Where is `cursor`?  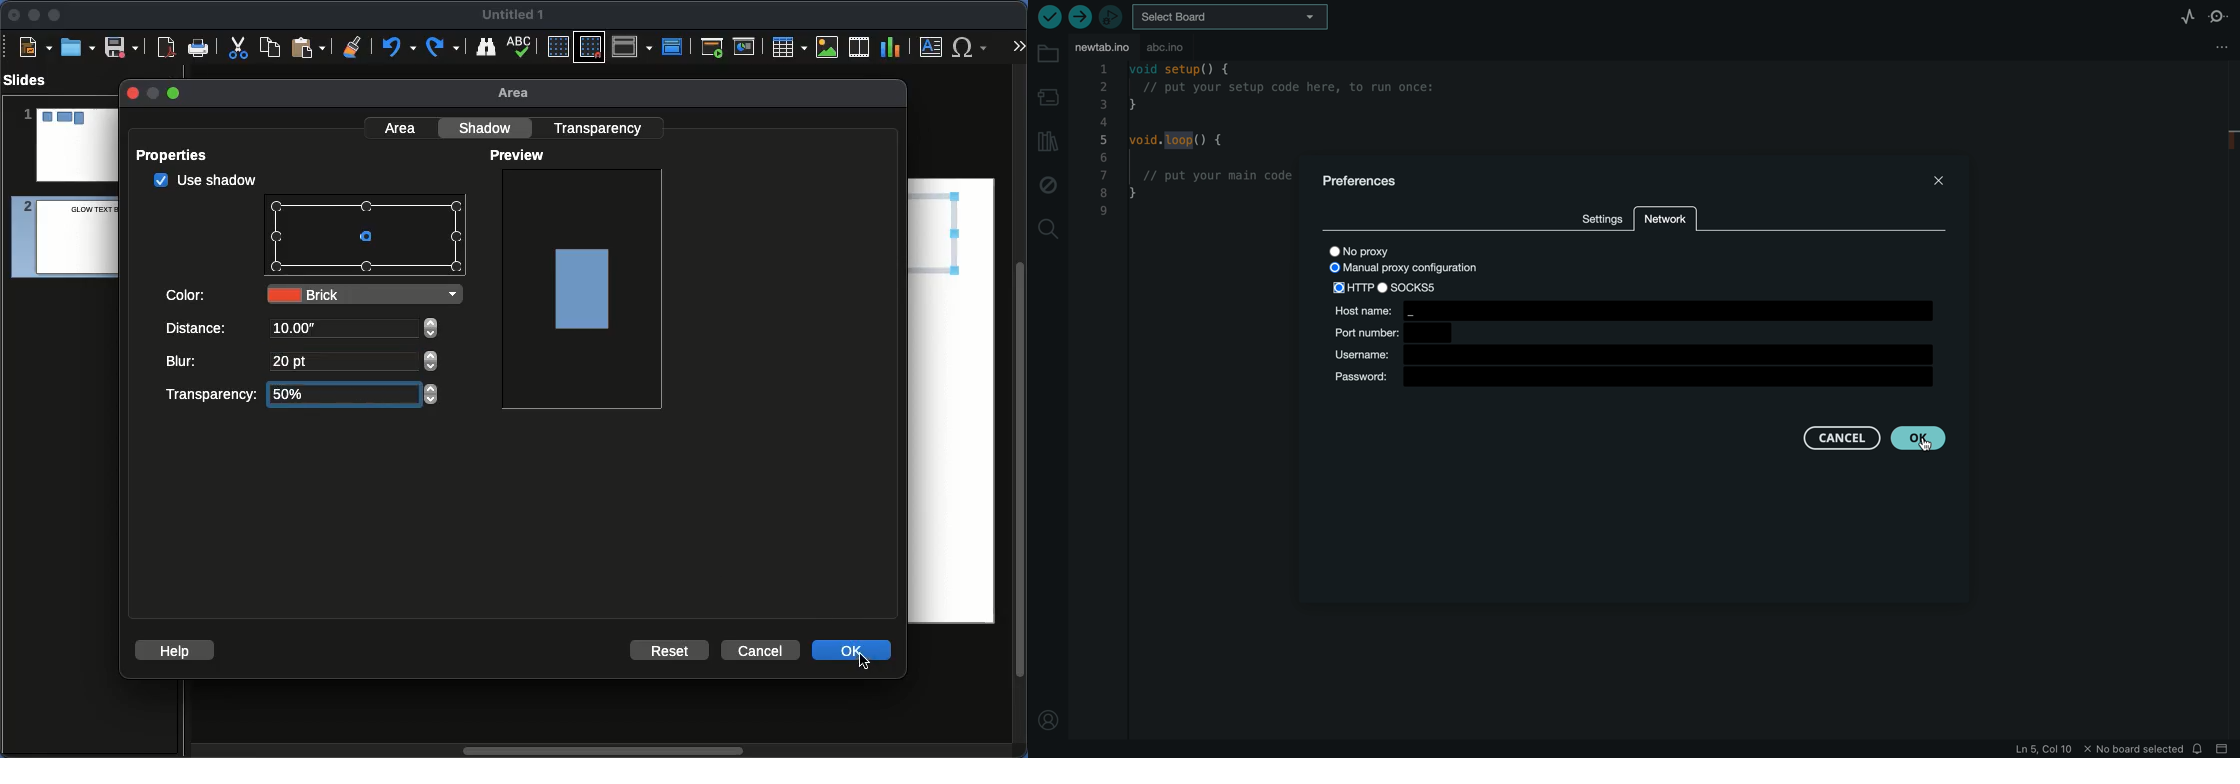 cursor is located at coordinates (867, 664).